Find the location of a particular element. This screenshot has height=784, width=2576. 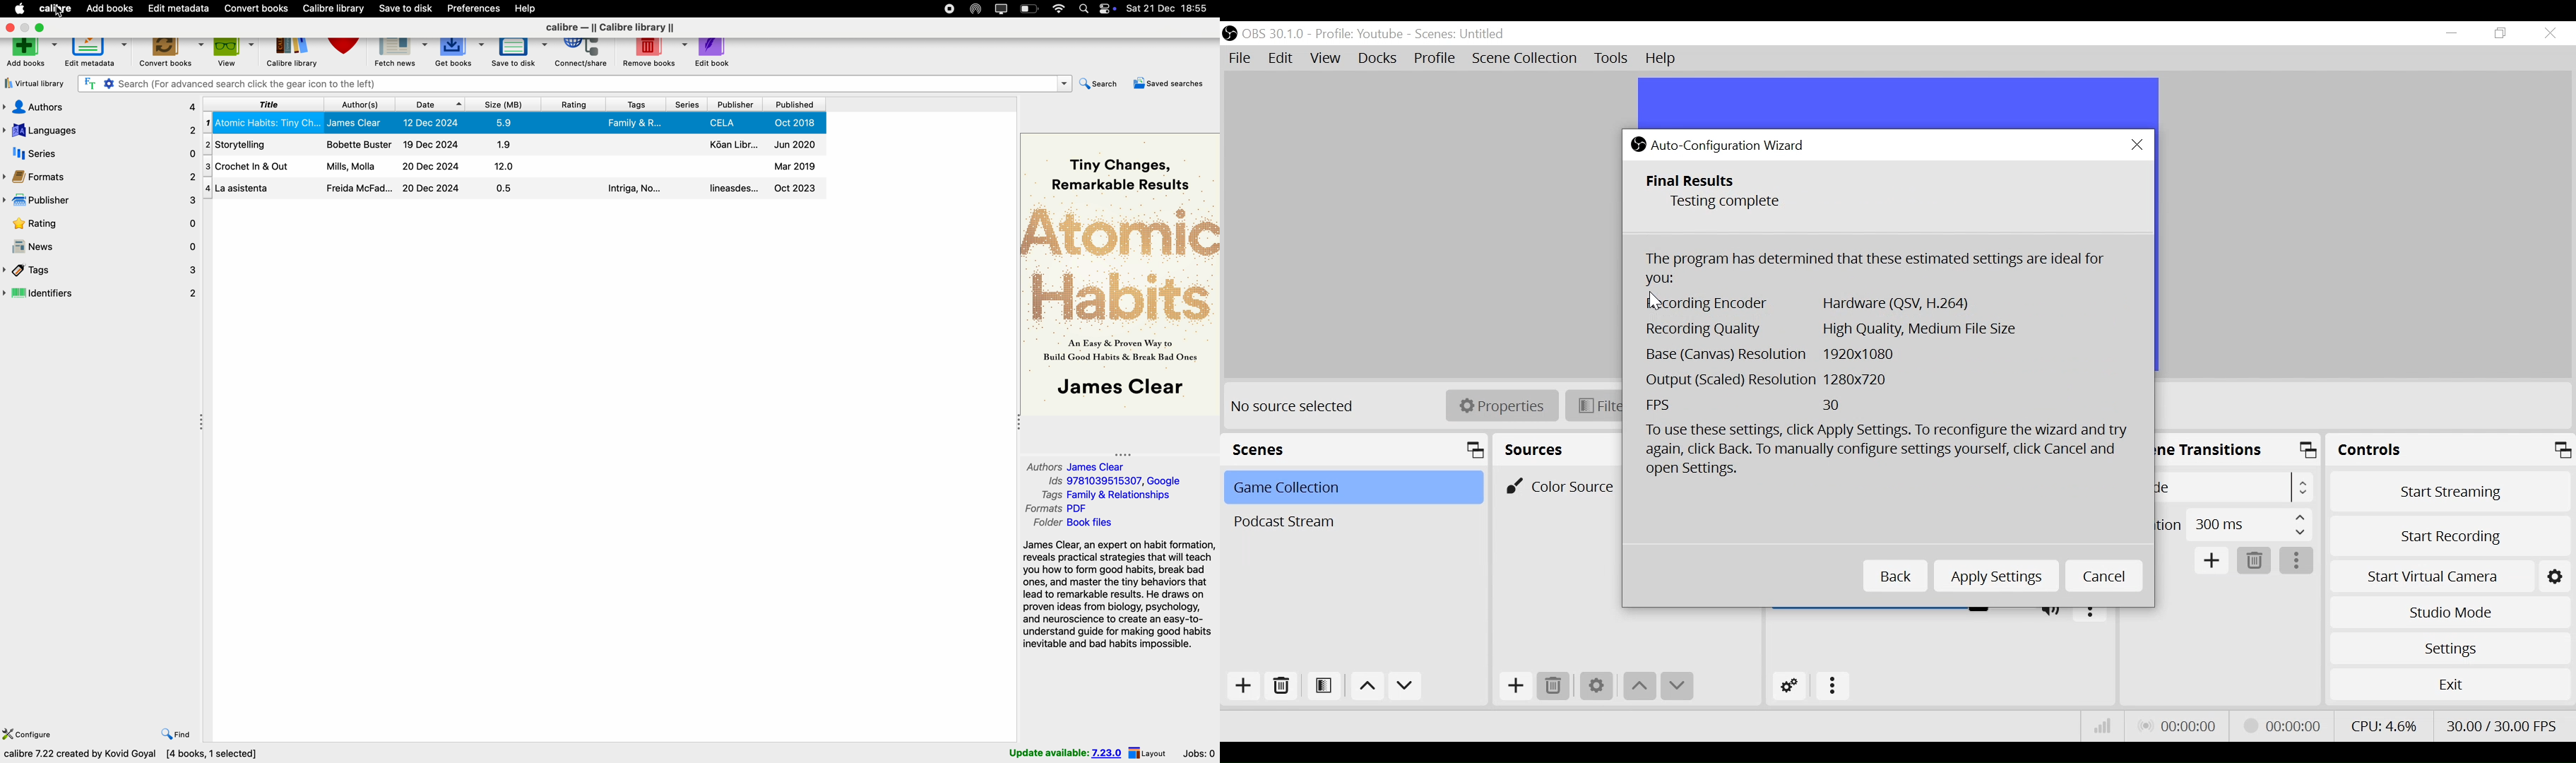

author(s) is located at coordinates (359, 105).